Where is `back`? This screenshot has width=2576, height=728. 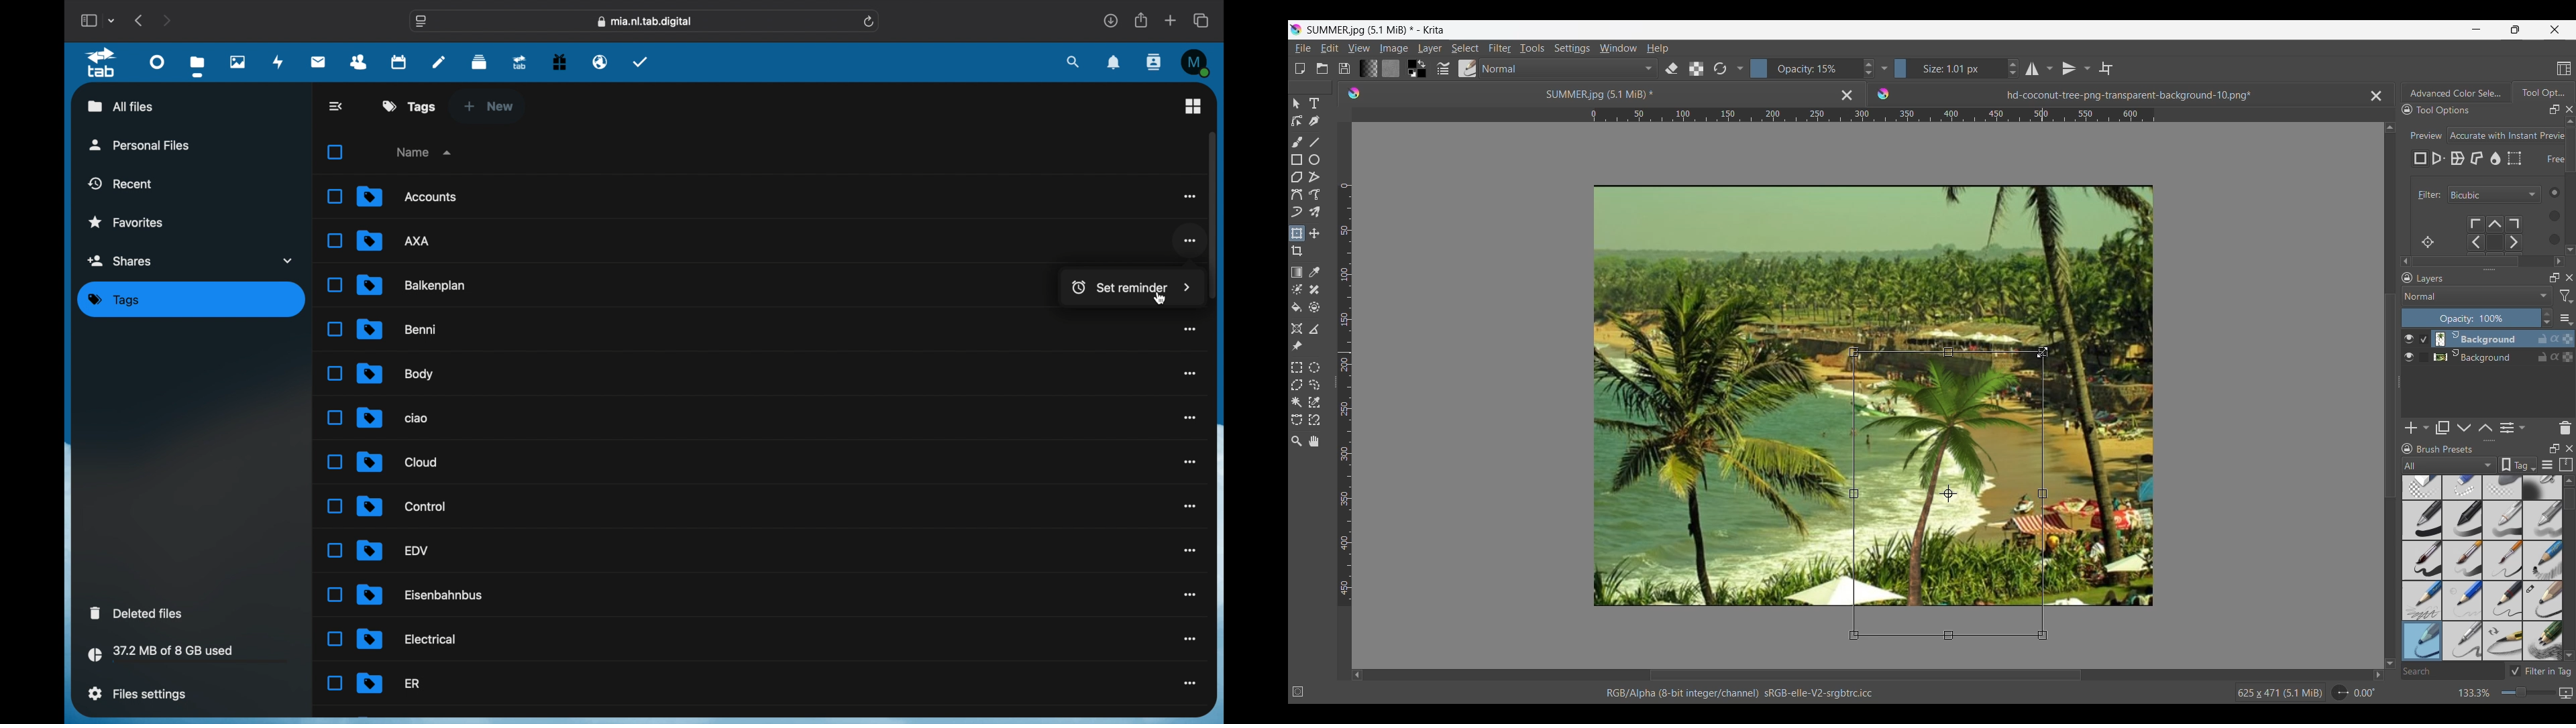
back is located at coordinates (337, 106).